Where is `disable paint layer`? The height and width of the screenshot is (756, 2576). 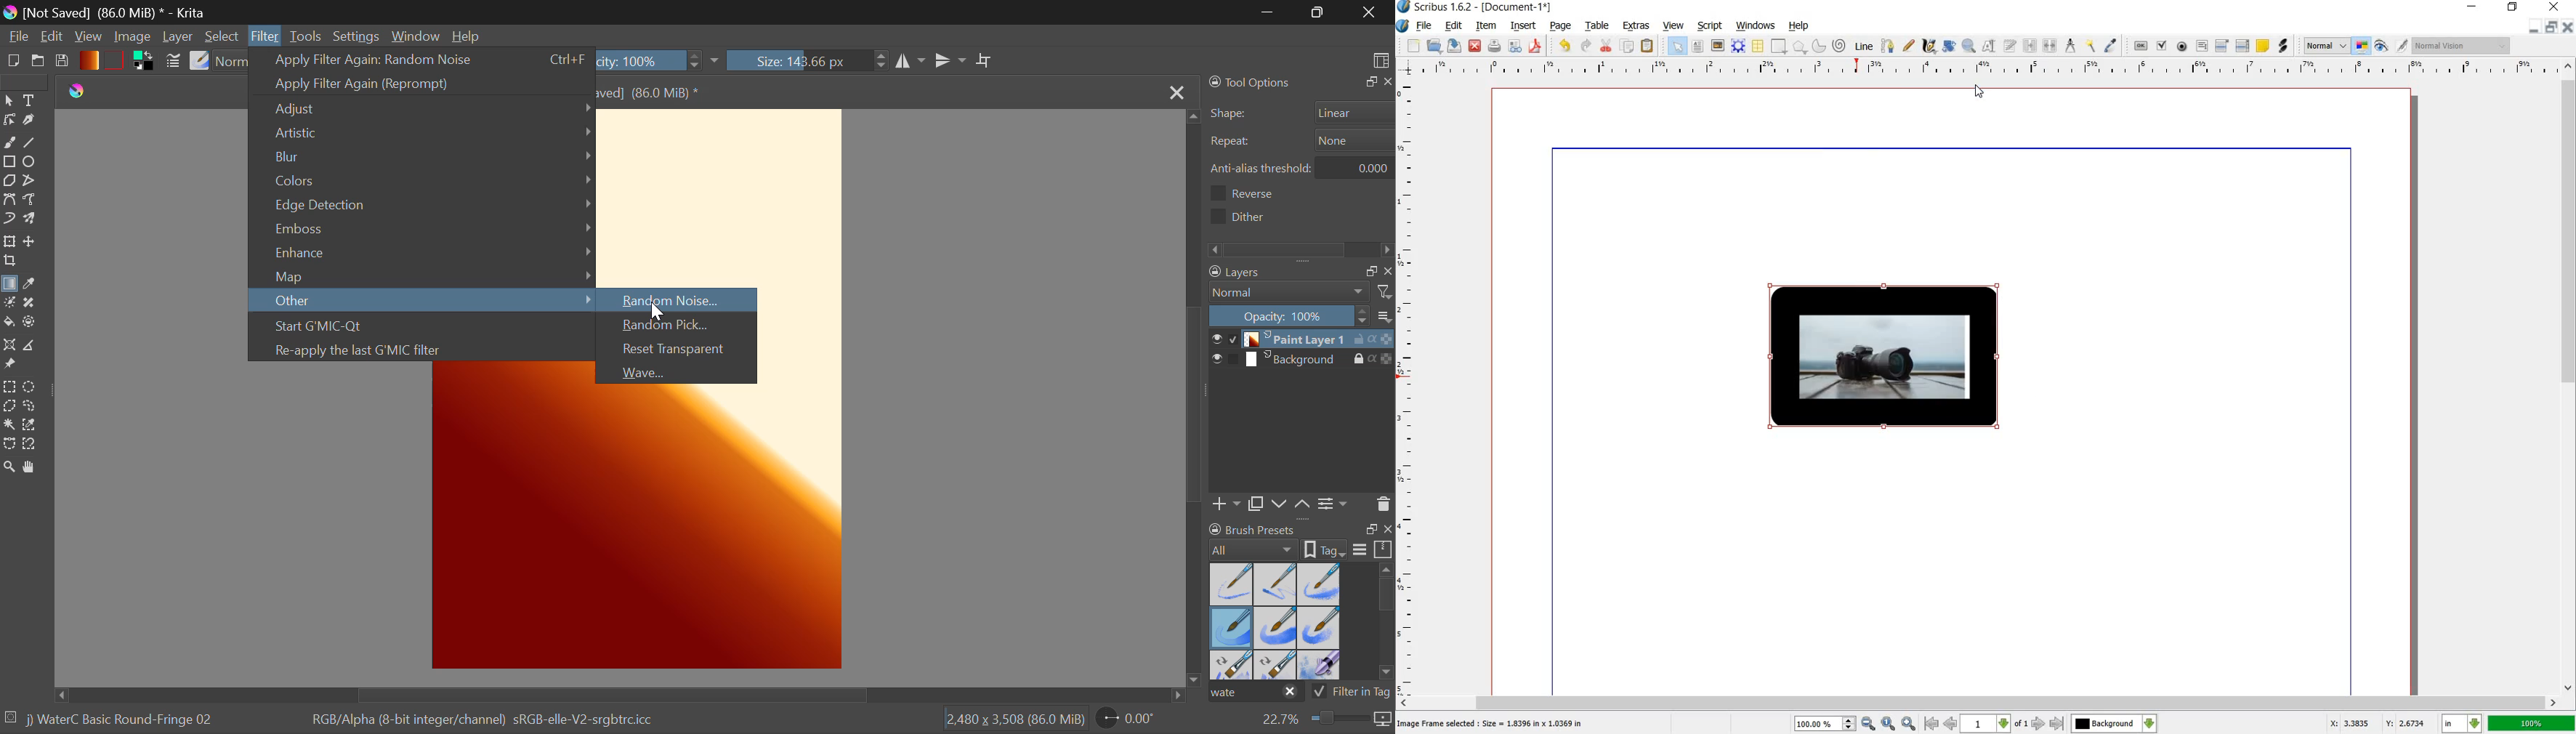 disable paint layer is located at coordinates (1234, 339).